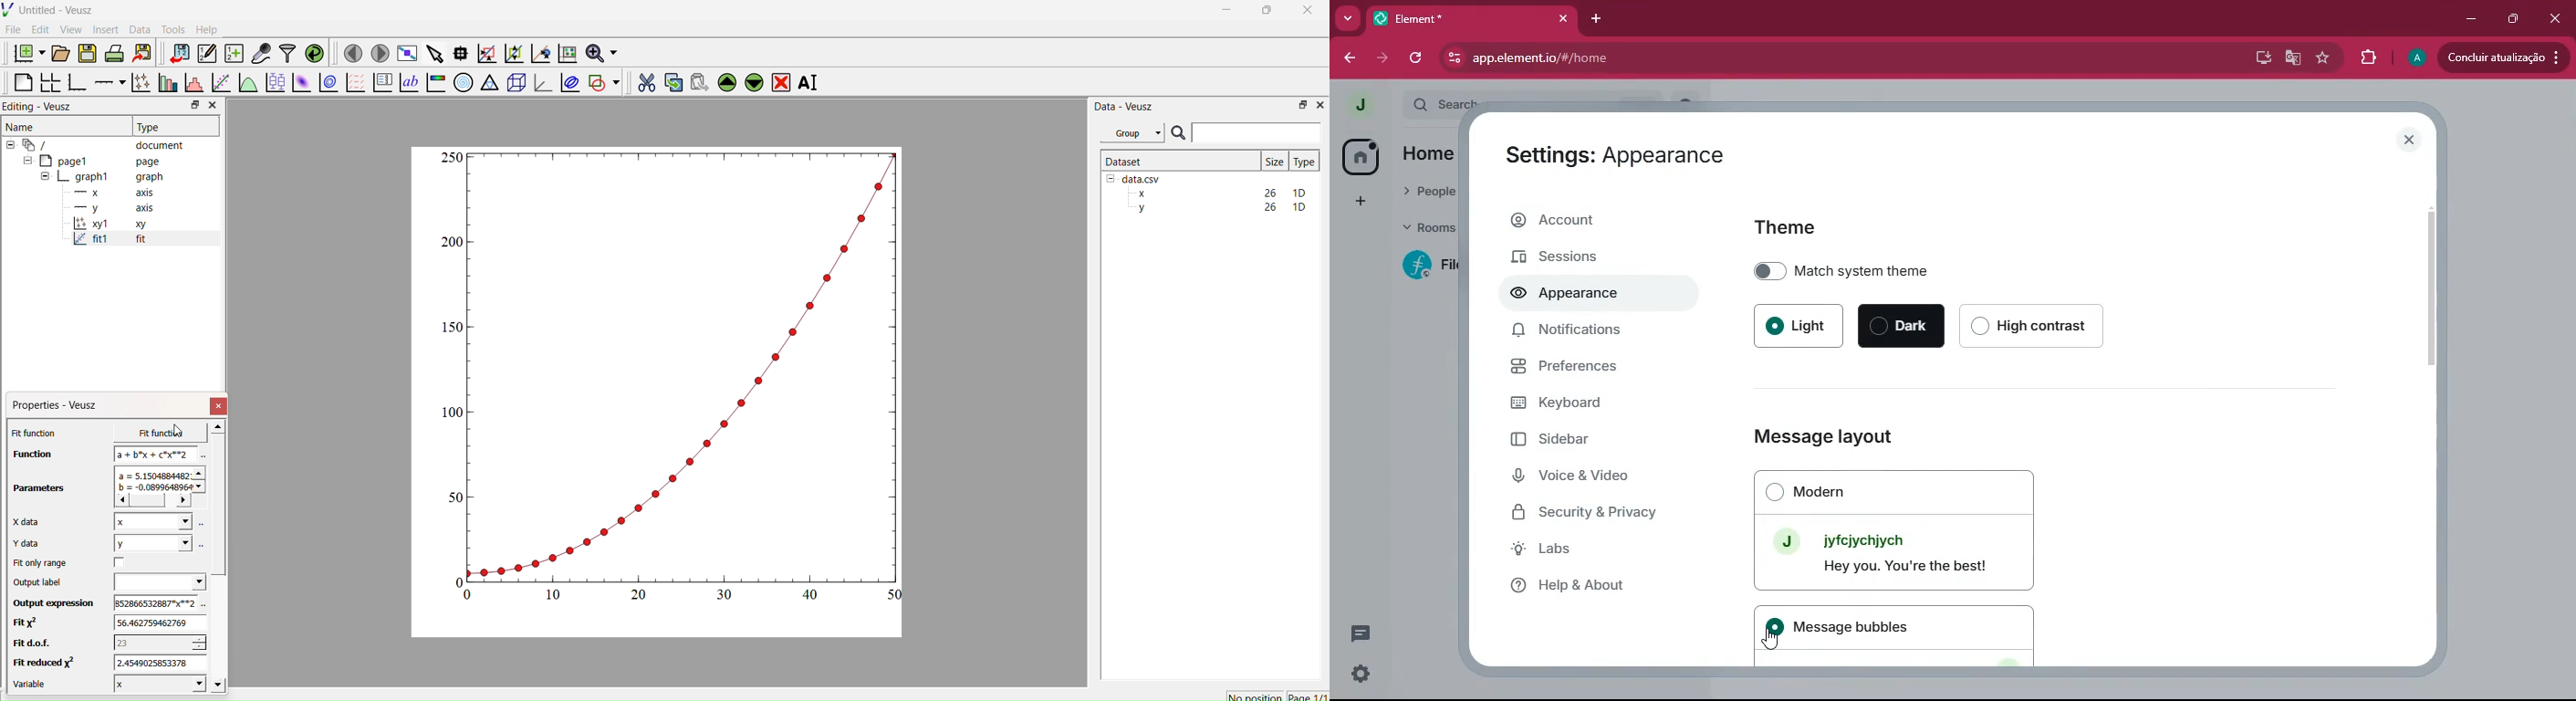  Describe the element at coordinates (157, 662) in the screenshot. I see `-1` at that location.